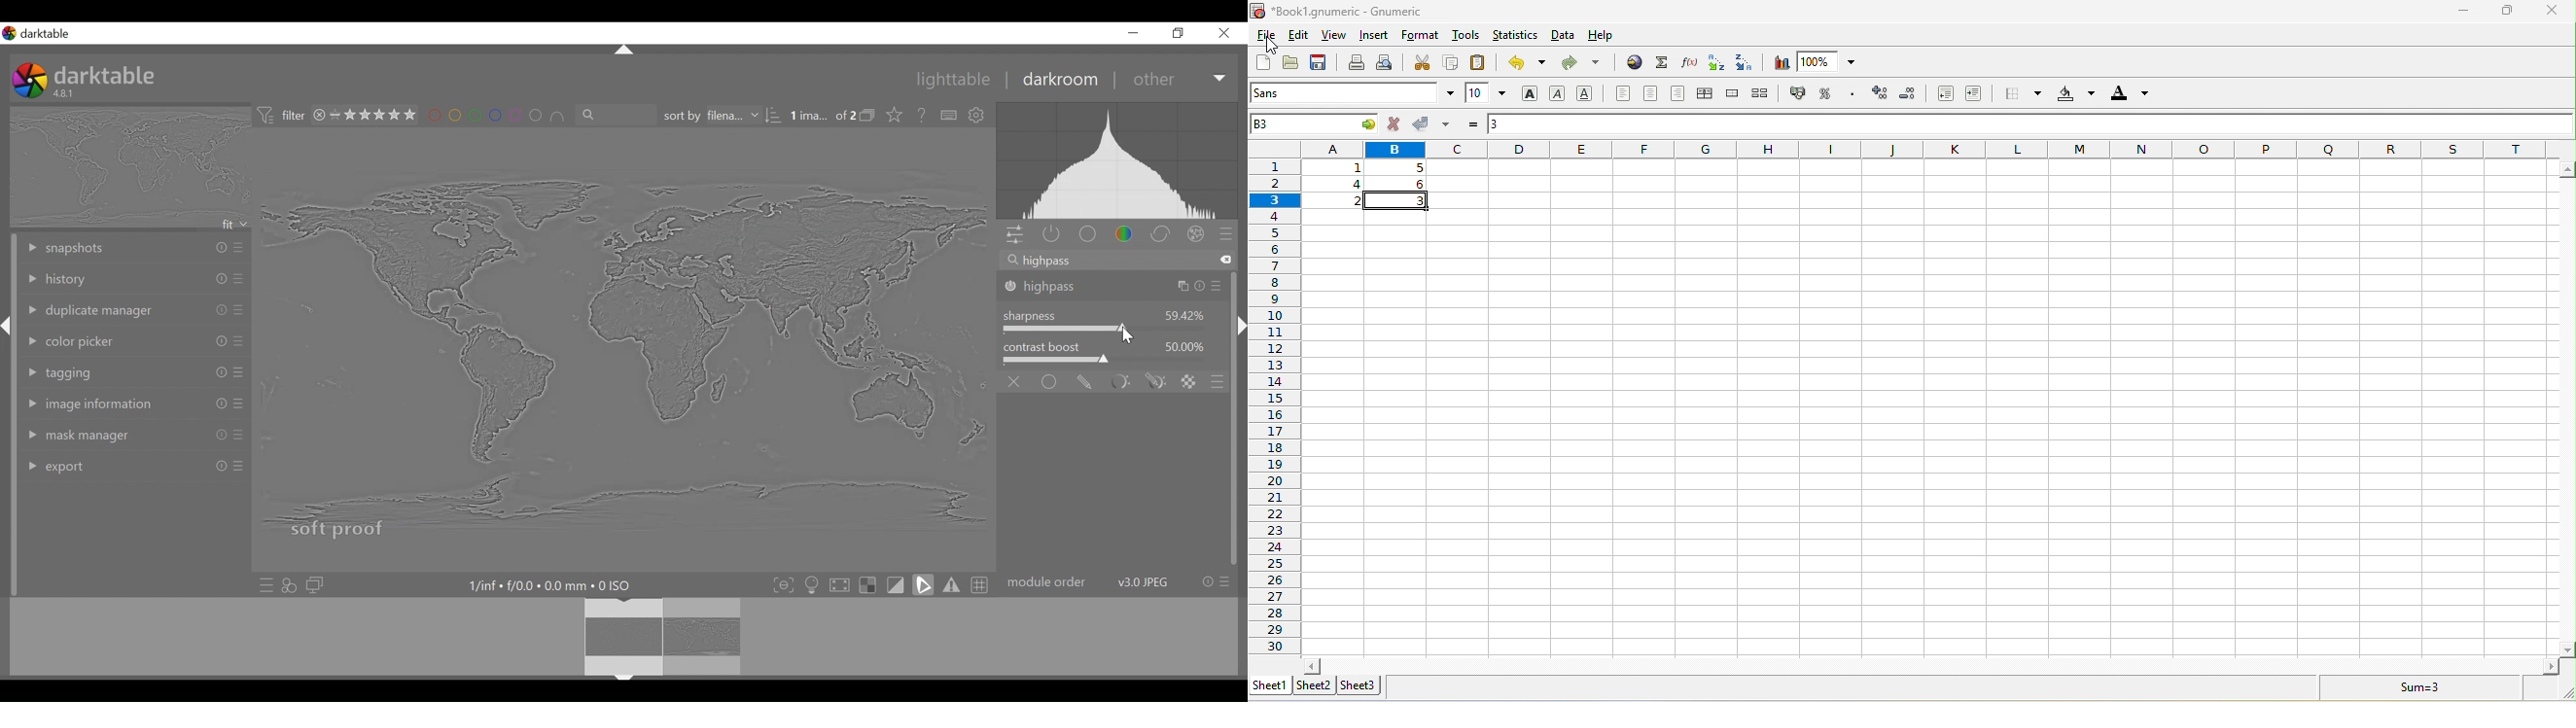 This screenshot has width=2576, height=728. Describe the element at coordinates (135, 433) in the screenshot. I see `mask manager` at that location.